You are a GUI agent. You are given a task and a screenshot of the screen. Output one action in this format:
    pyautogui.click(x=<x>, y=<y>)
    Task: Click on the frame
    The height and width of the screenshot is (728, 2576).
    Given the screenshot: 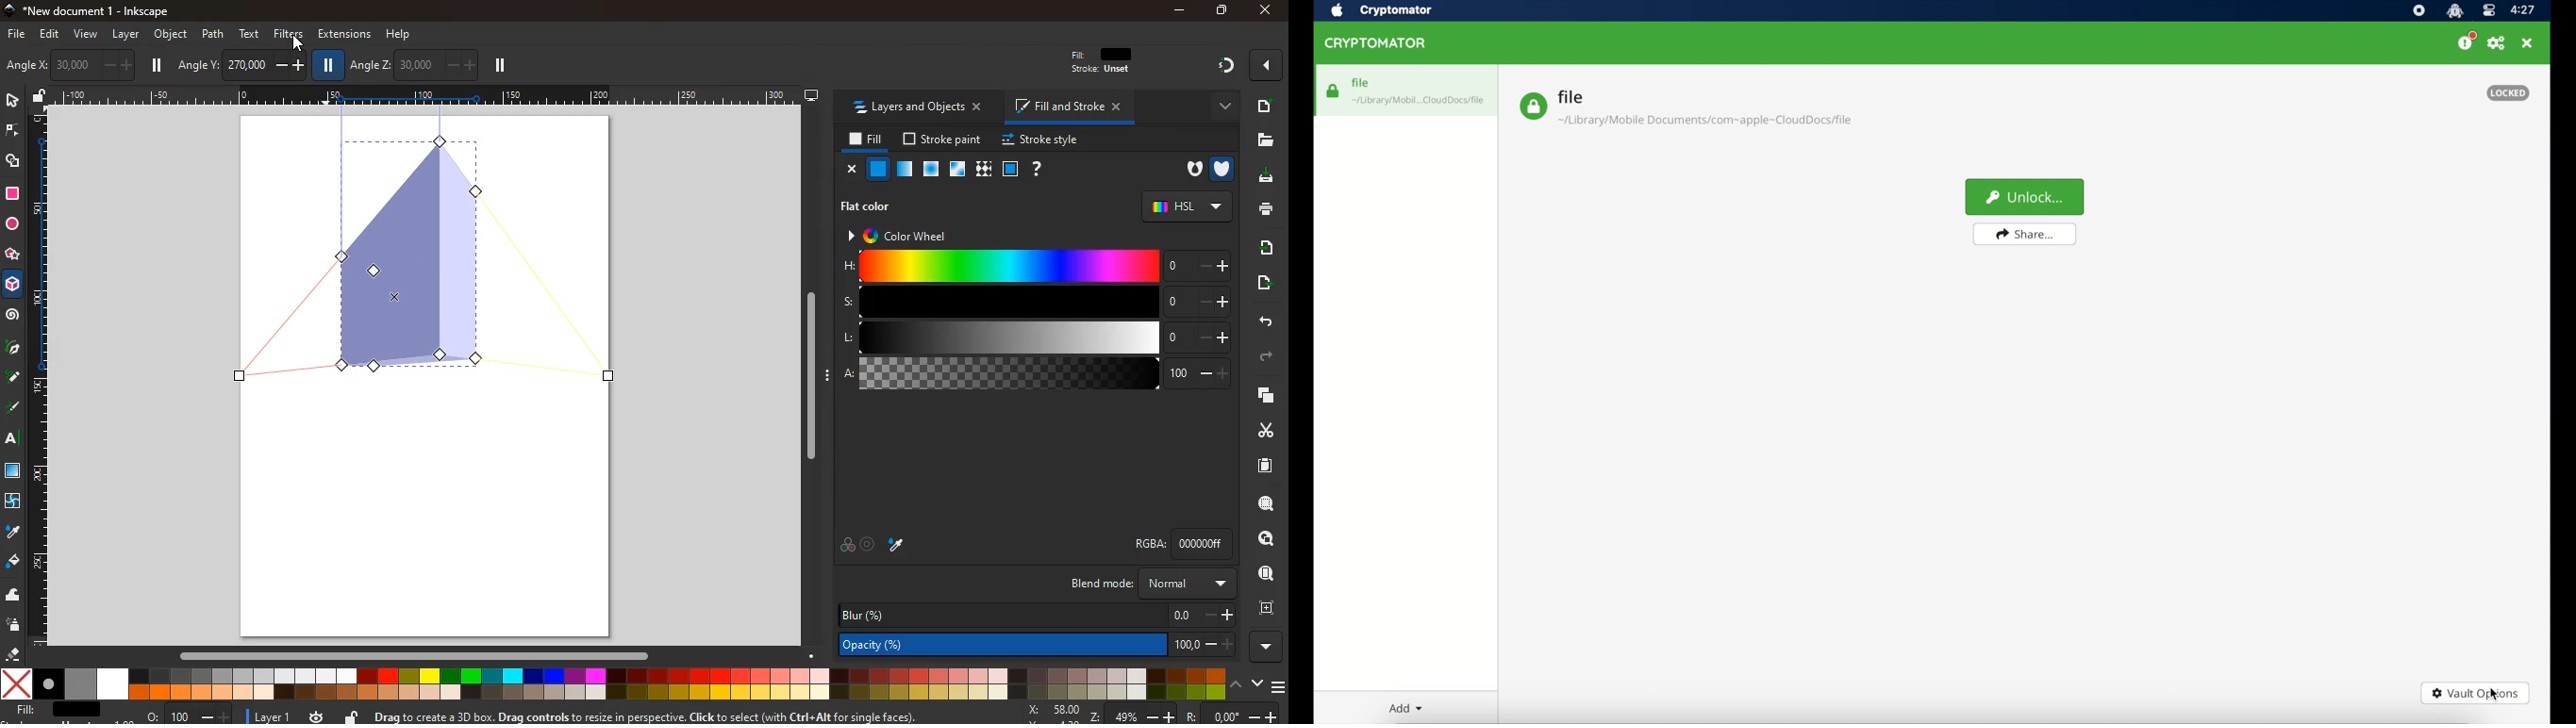 What is the action you would take?
    pyautogui.click(x=1010, y=169)
    